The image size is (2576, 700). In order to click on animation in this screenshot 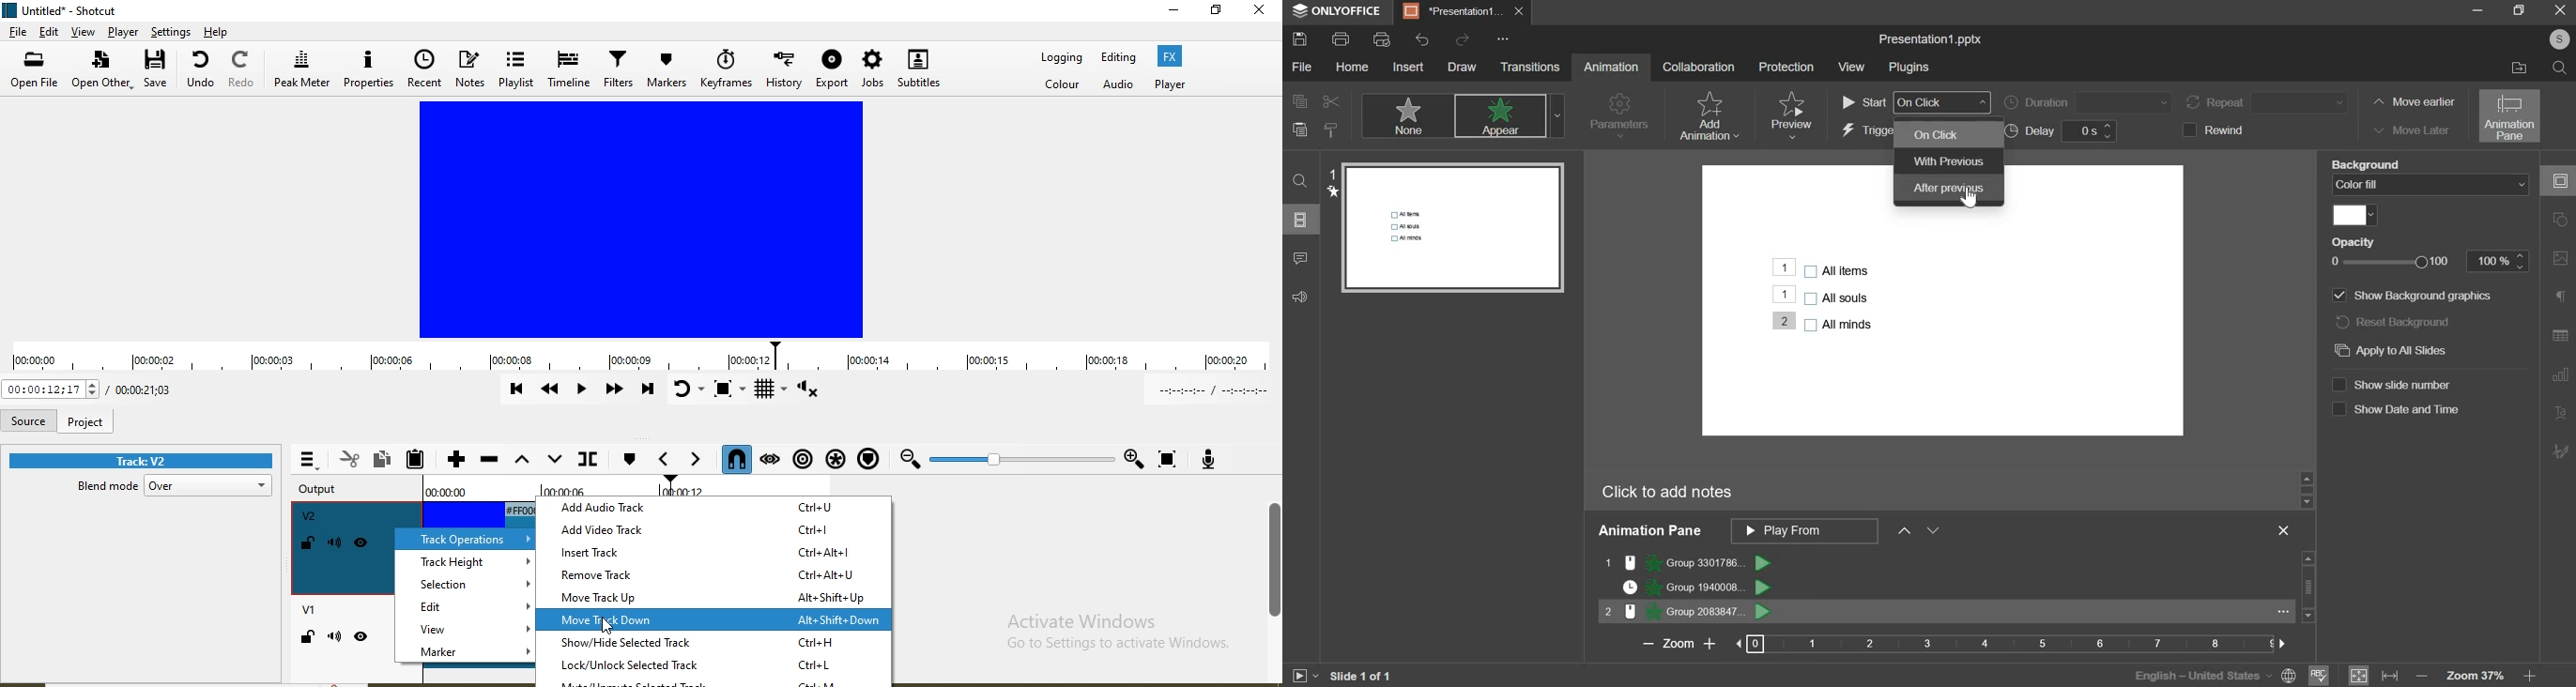, I will do `click(1611, 66)`.